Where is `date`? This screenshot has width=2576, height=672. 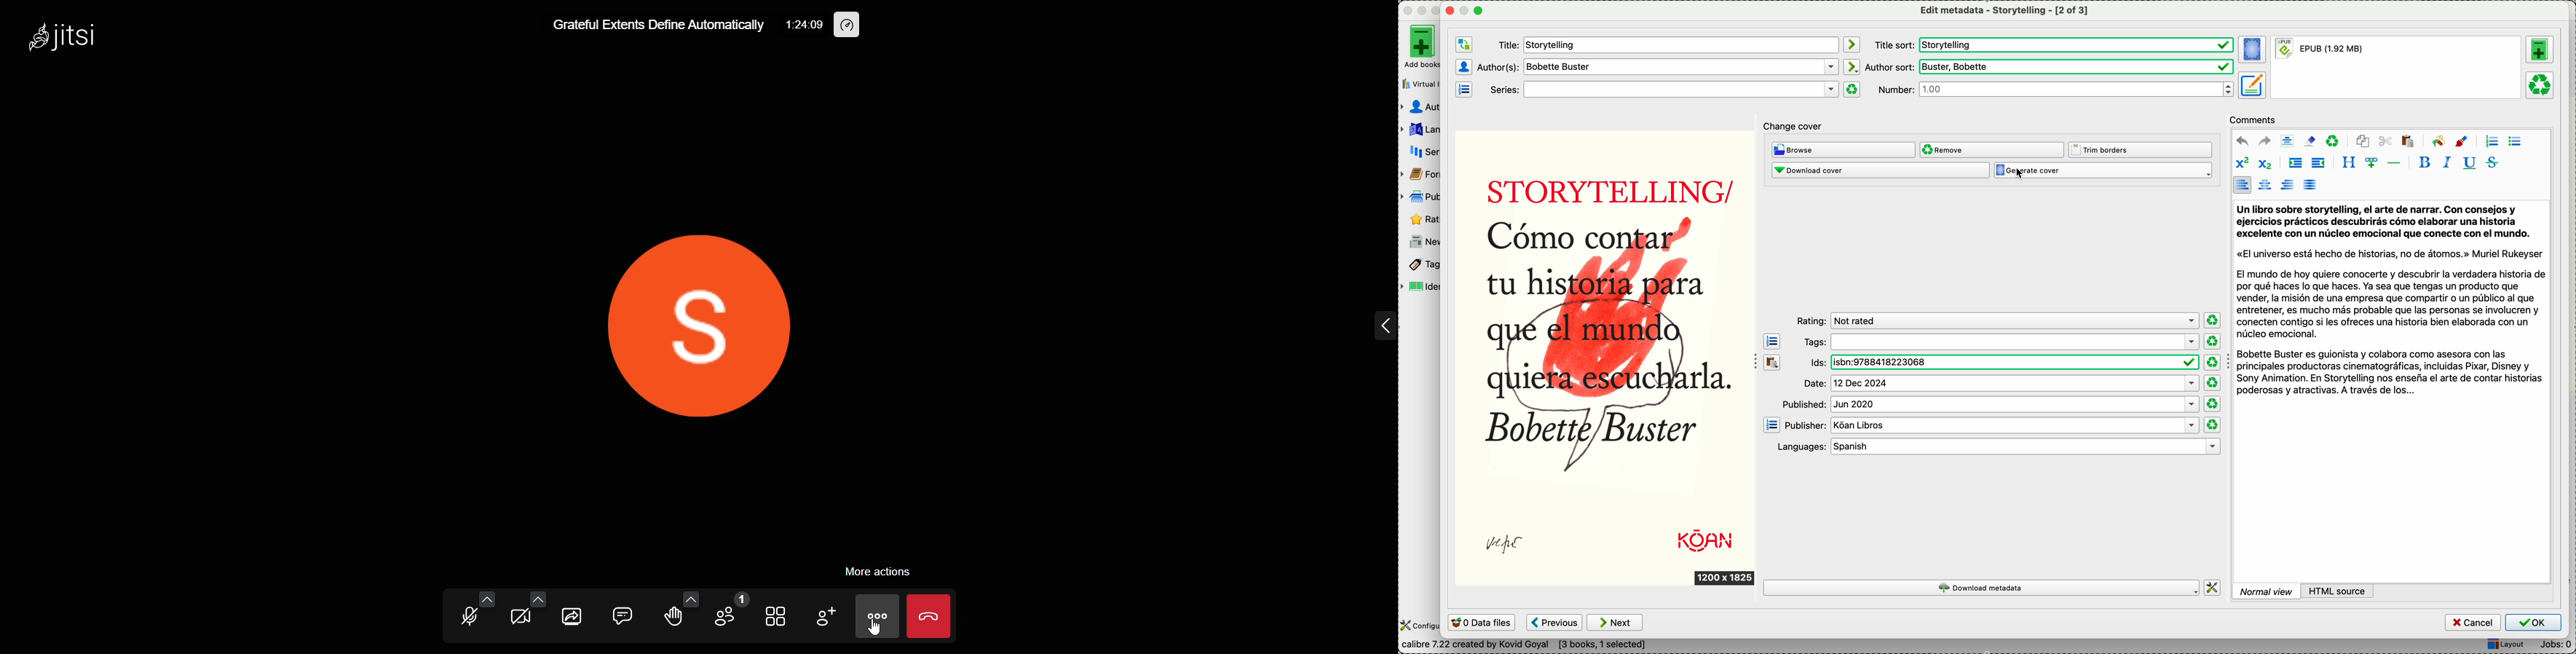 date is located at coordinates (1999, 384).